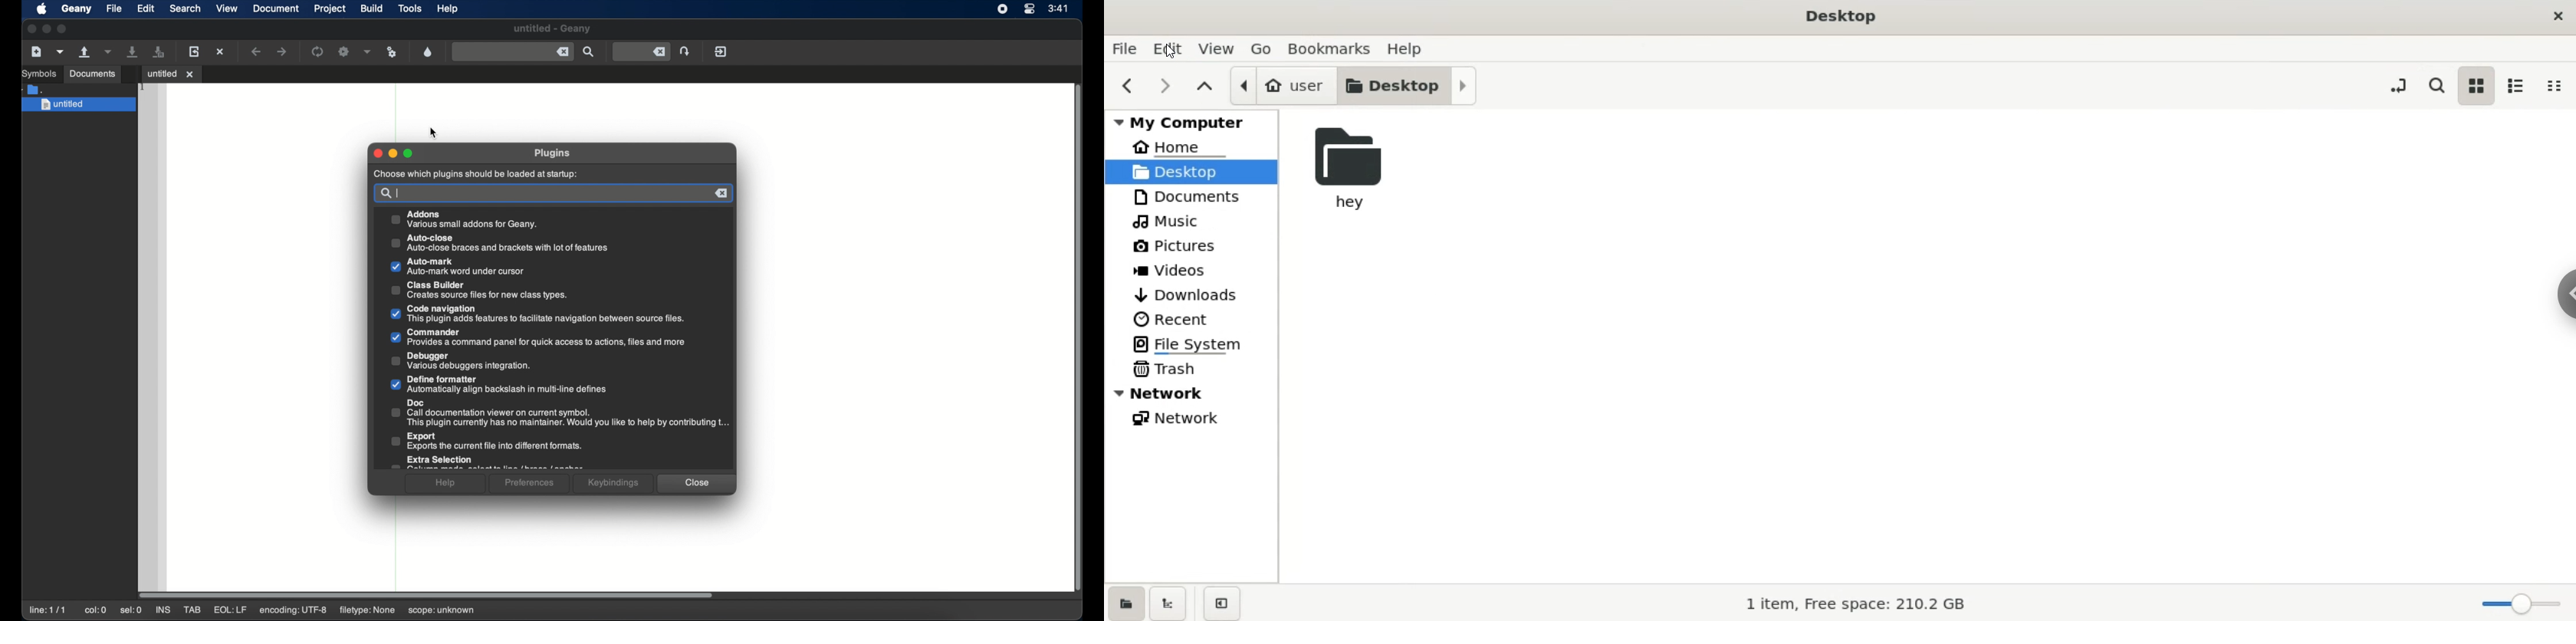  I want to click on documents, so click(1188, 196).